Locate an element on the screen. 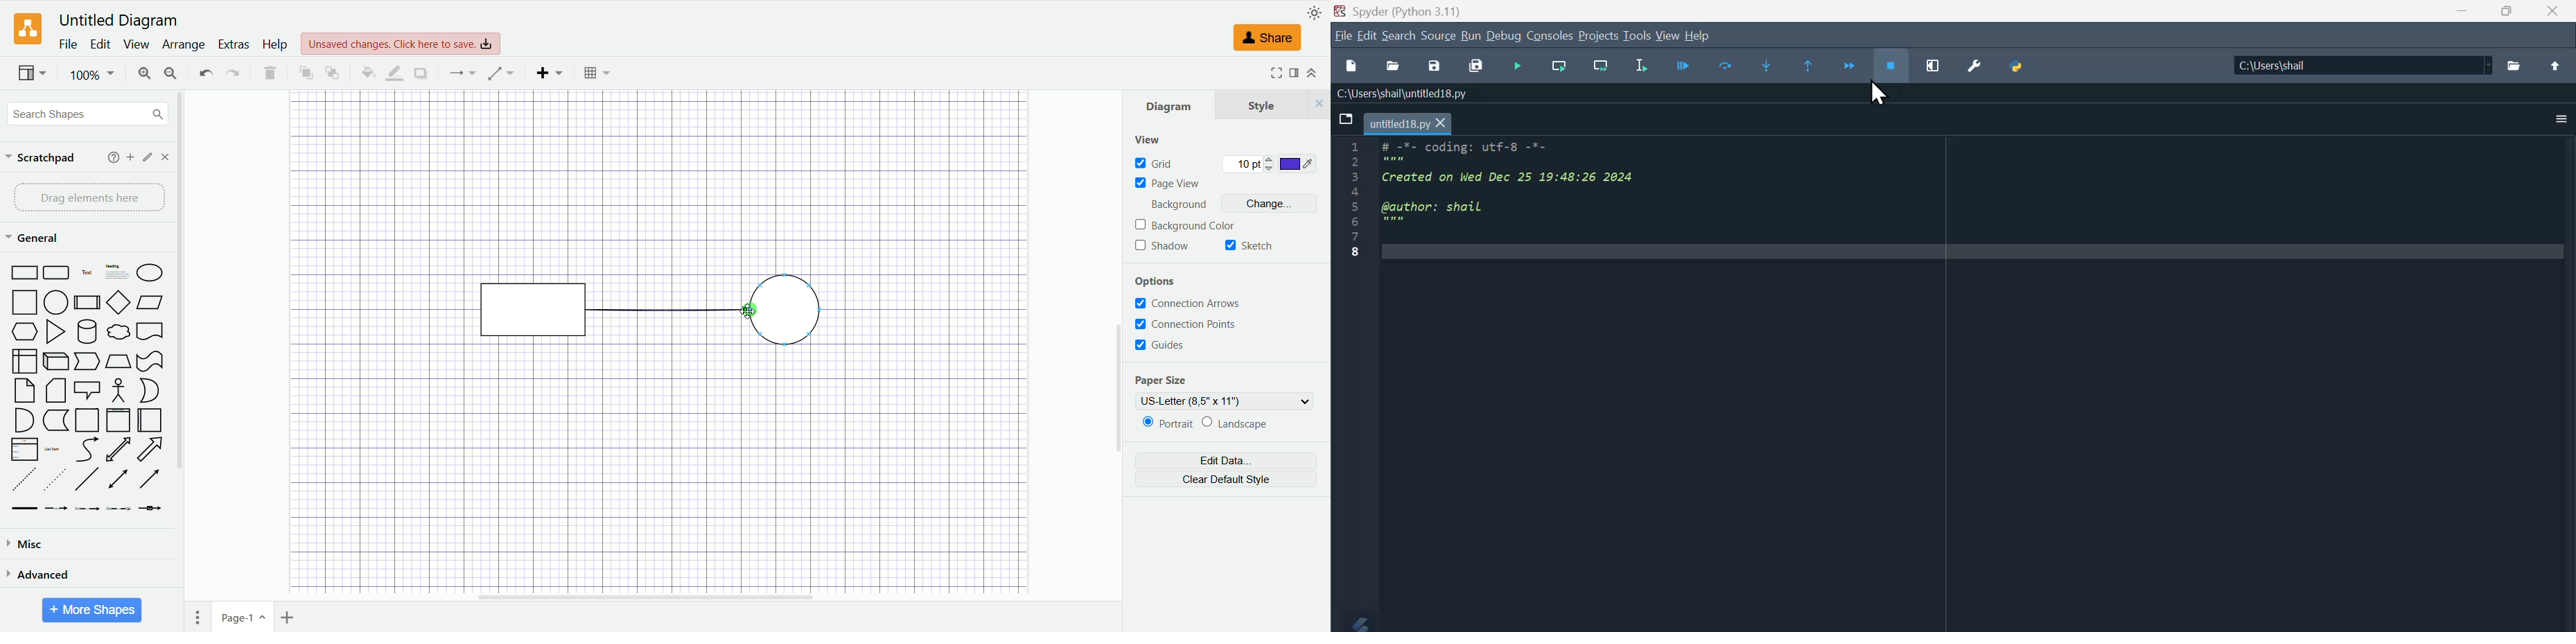 This screenshot has width=2576, height=644. help is located at coordinates (1705, 34).